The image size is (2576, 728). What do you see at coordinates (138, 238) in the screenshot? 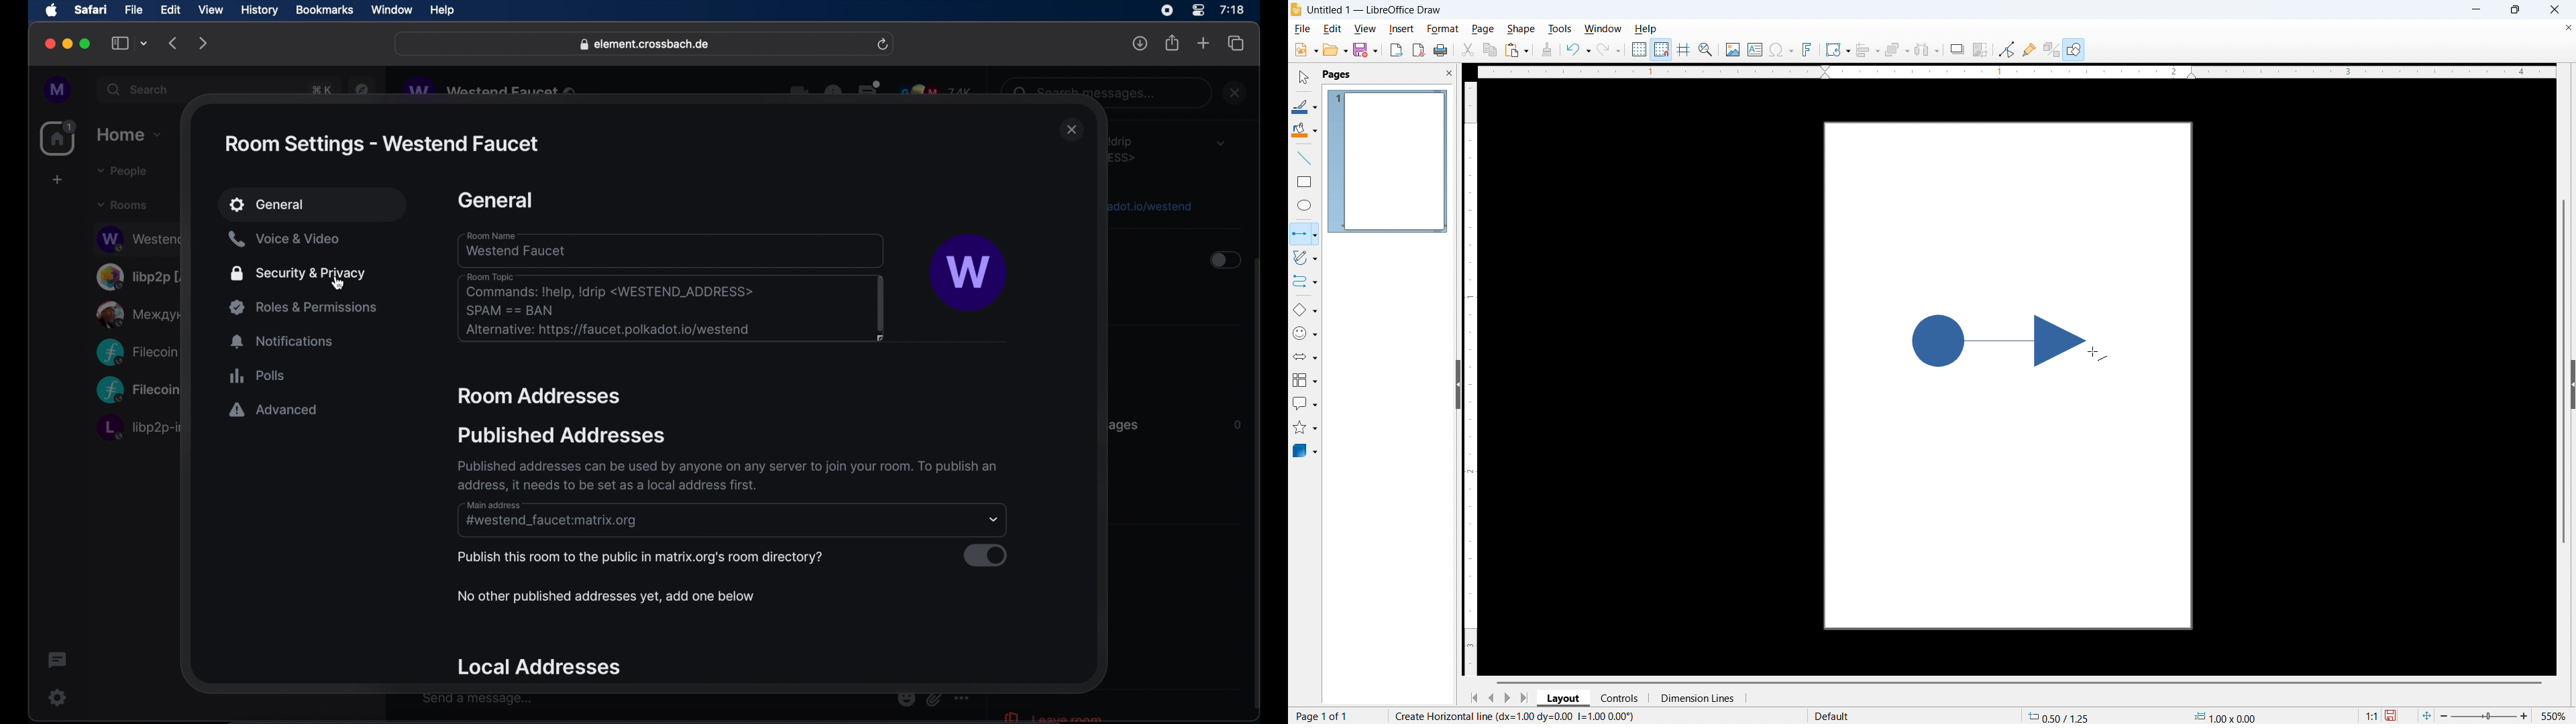
I see `obscure` at bounding box center [138, 238].